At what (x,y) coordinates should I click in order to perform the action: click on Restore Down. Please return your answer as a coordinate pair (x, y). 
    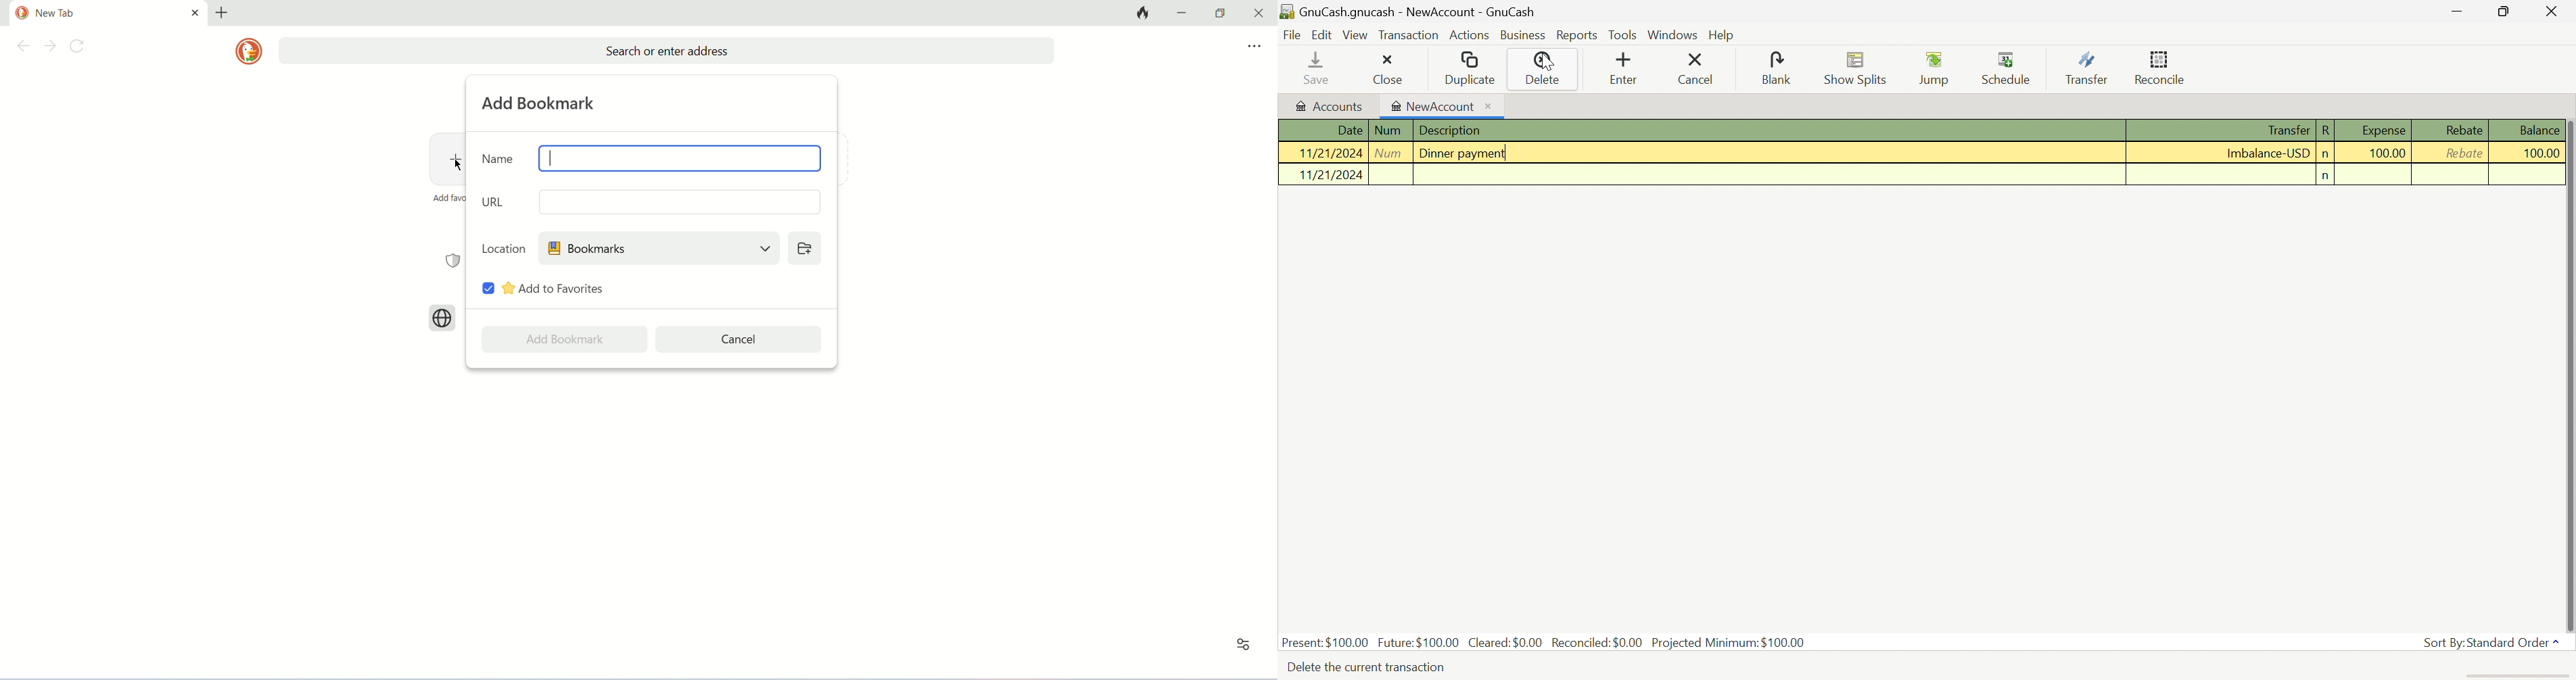
    Looking at the image, I should click on (2502, 12).